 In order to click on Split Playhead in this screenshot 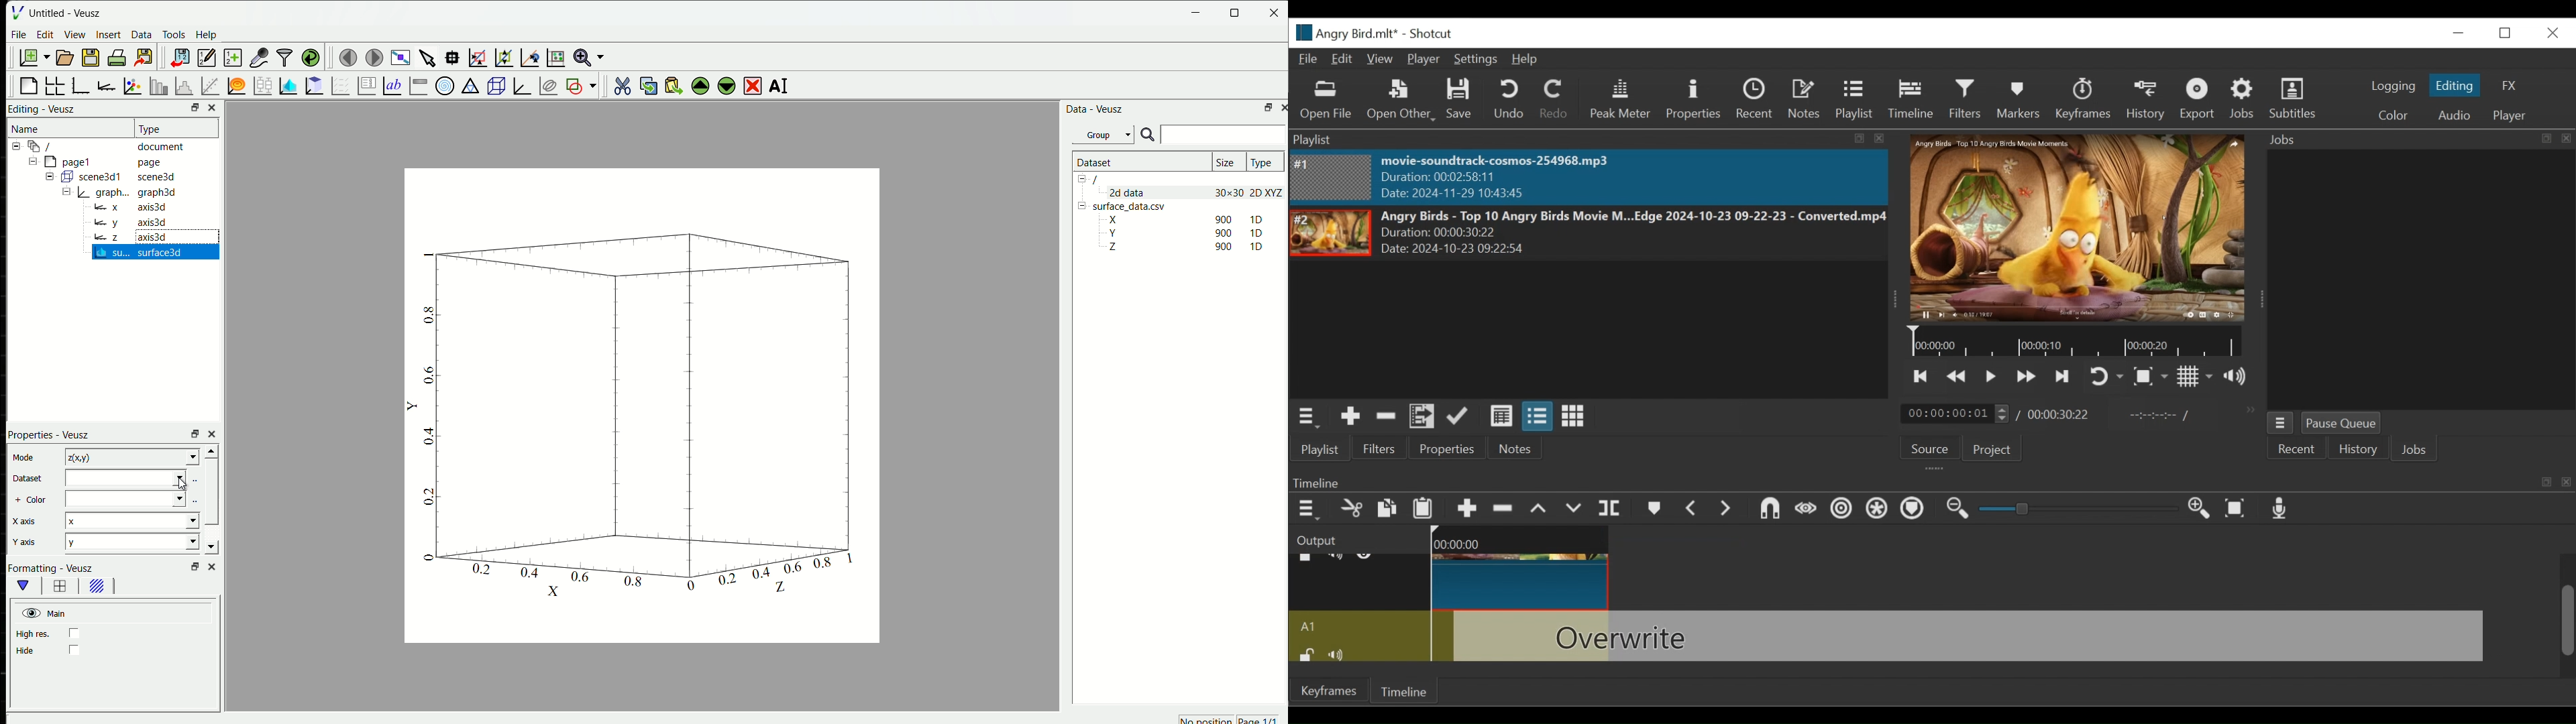, I will do `click(1609, 509)`.